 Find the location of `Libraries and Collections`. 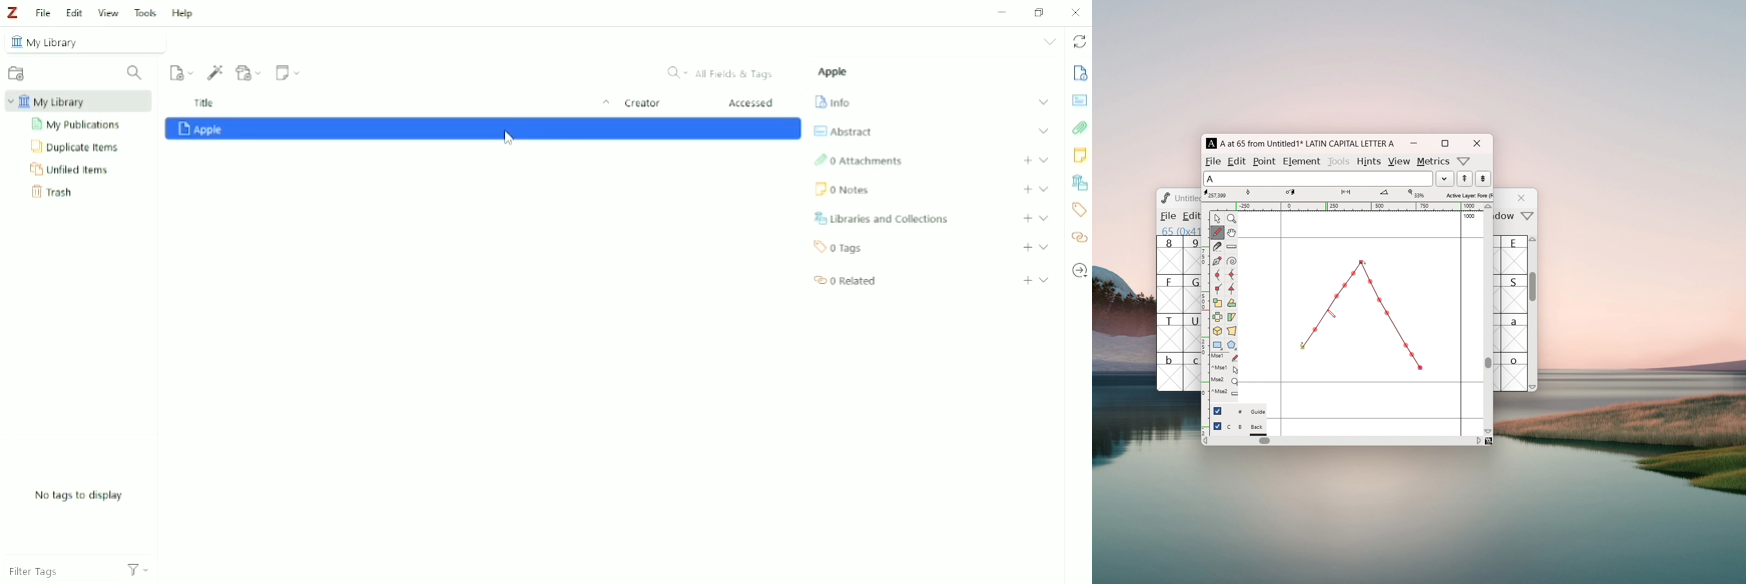

Libraries and Collections is located at coordinates (884, 218).